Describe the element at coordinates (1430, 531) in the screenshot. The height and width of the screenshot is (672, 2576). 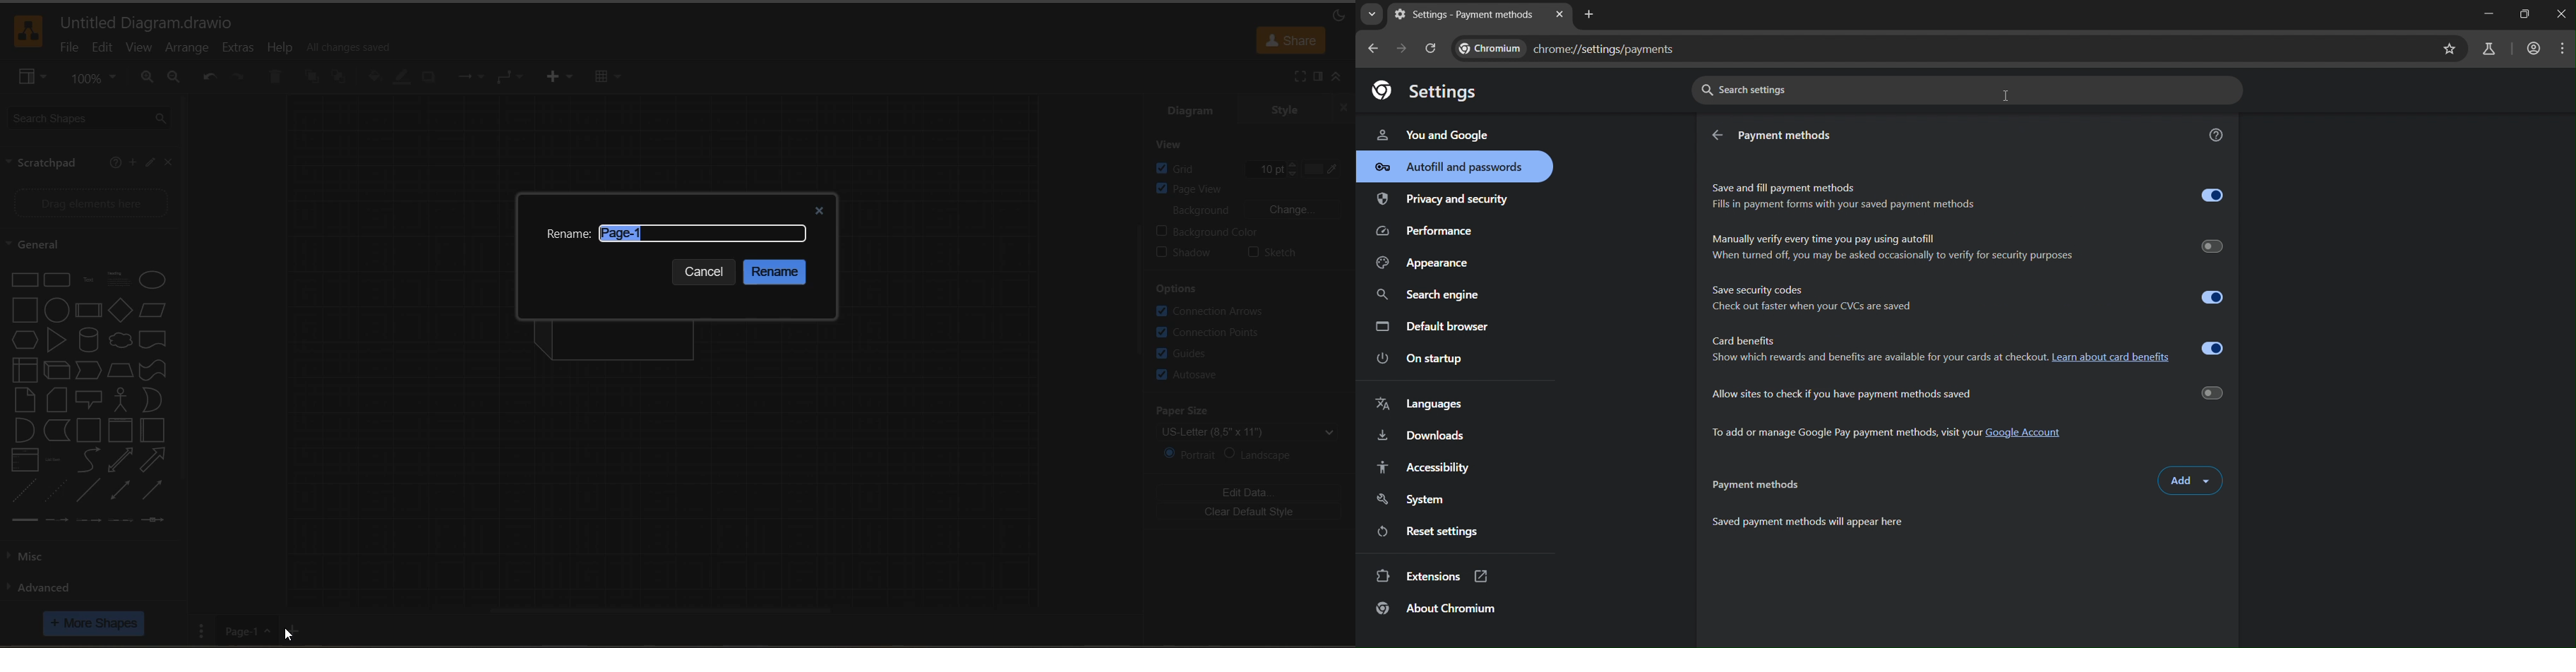
I see `reset settings` at that location.